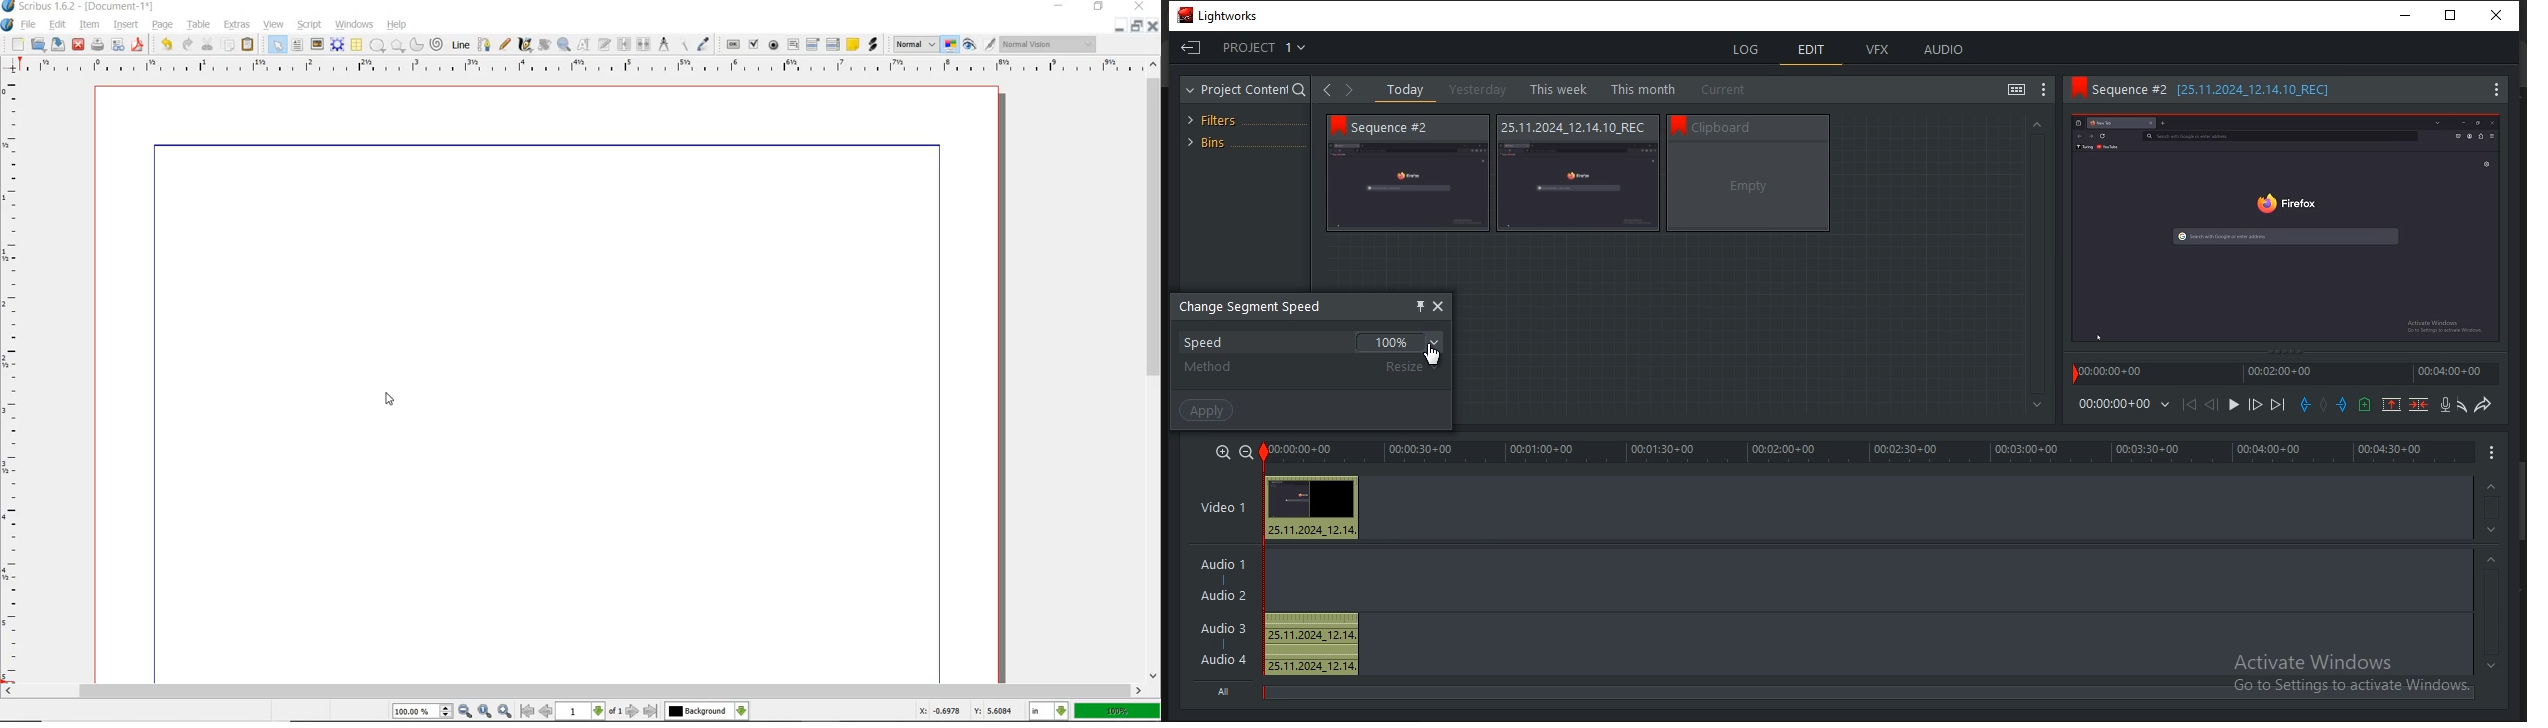  What do you see at coordinates (416, 46) in the screenshot?
I see `ARC` at bounding box center [416, 46].